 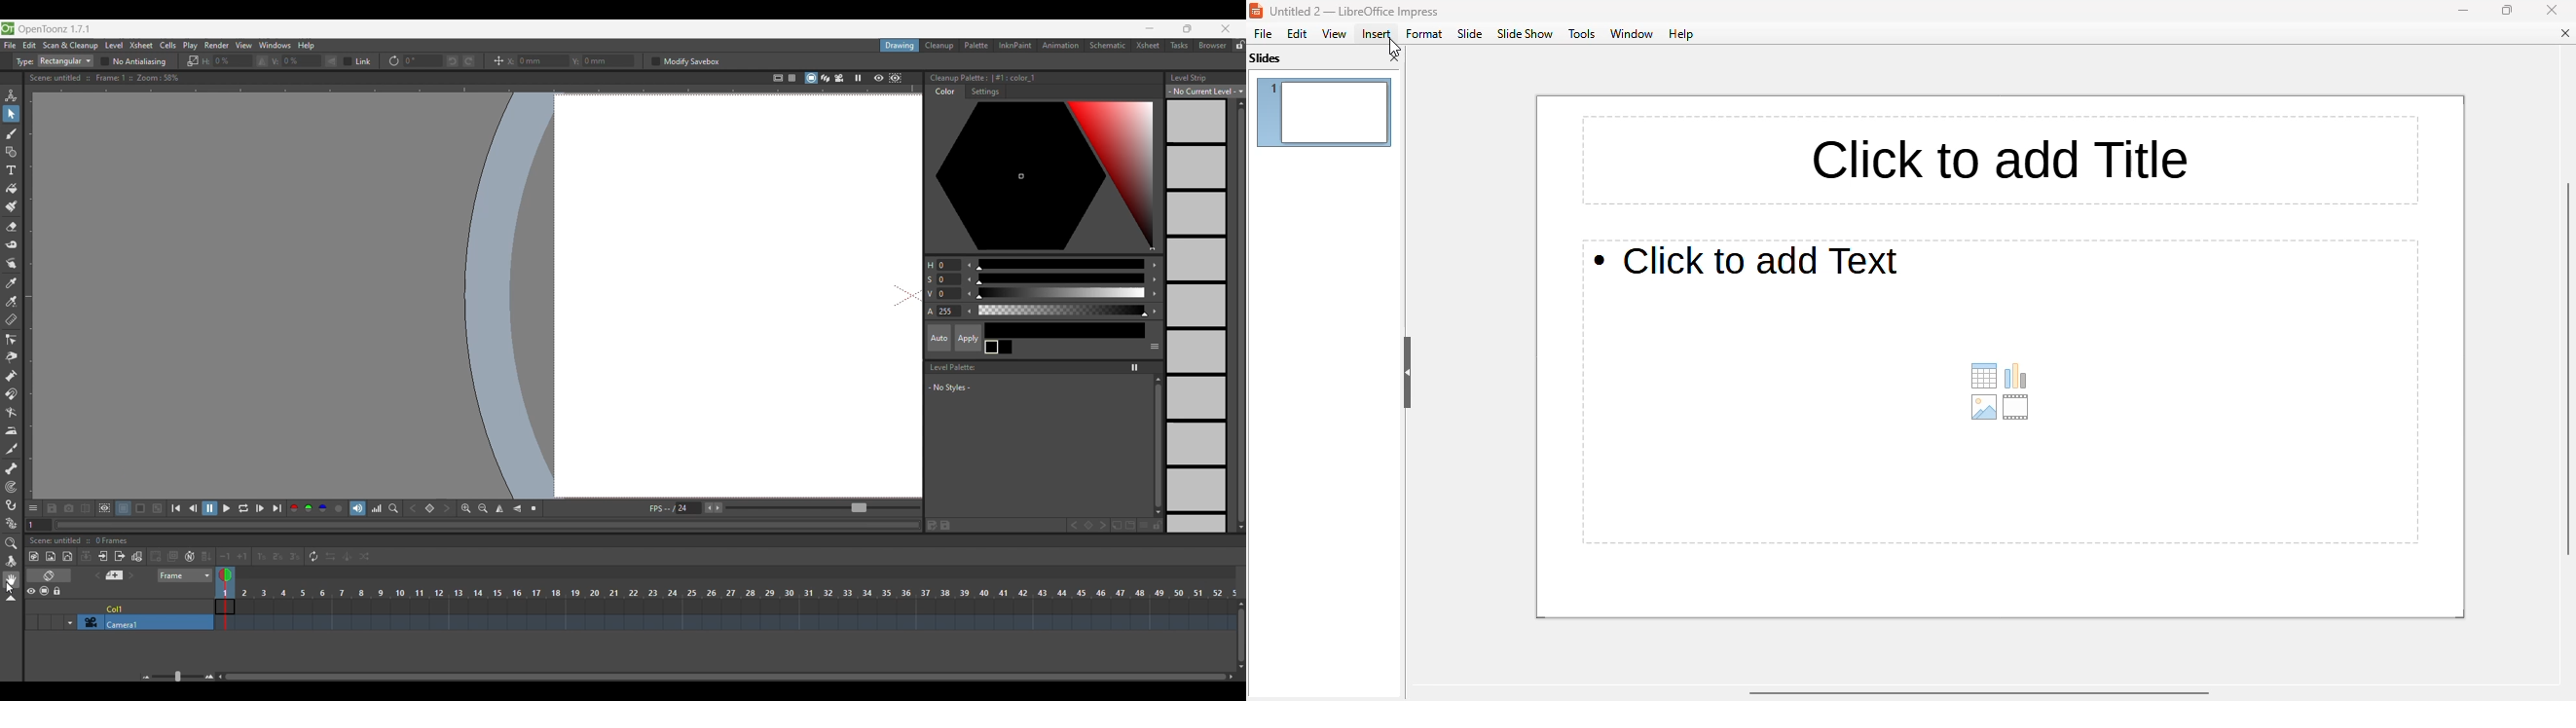 What do you see at coordinates (1014, 45) in the screenshot?
I see `InknPaint` at bounding box center [1014, 45].